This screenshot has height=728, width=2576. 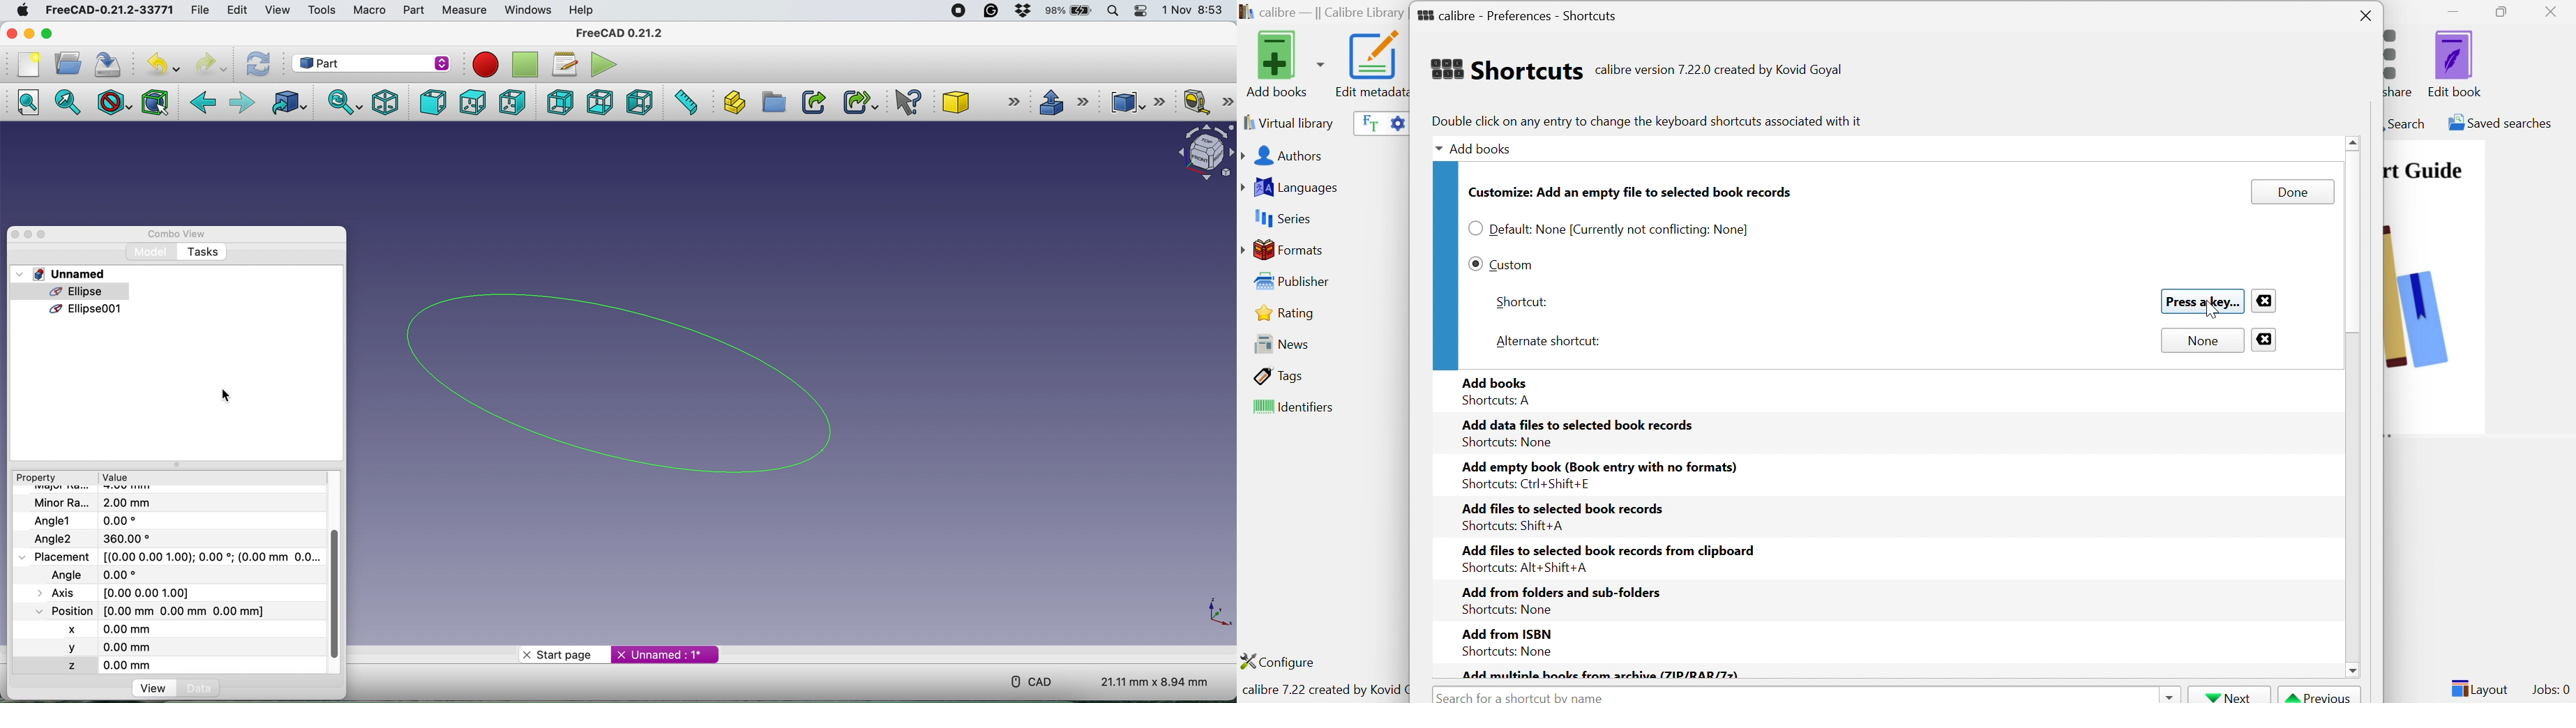 What do you see at coordinates (385, 101) in the screenshot?
I see `isometric` at bounding box center [385, 101].